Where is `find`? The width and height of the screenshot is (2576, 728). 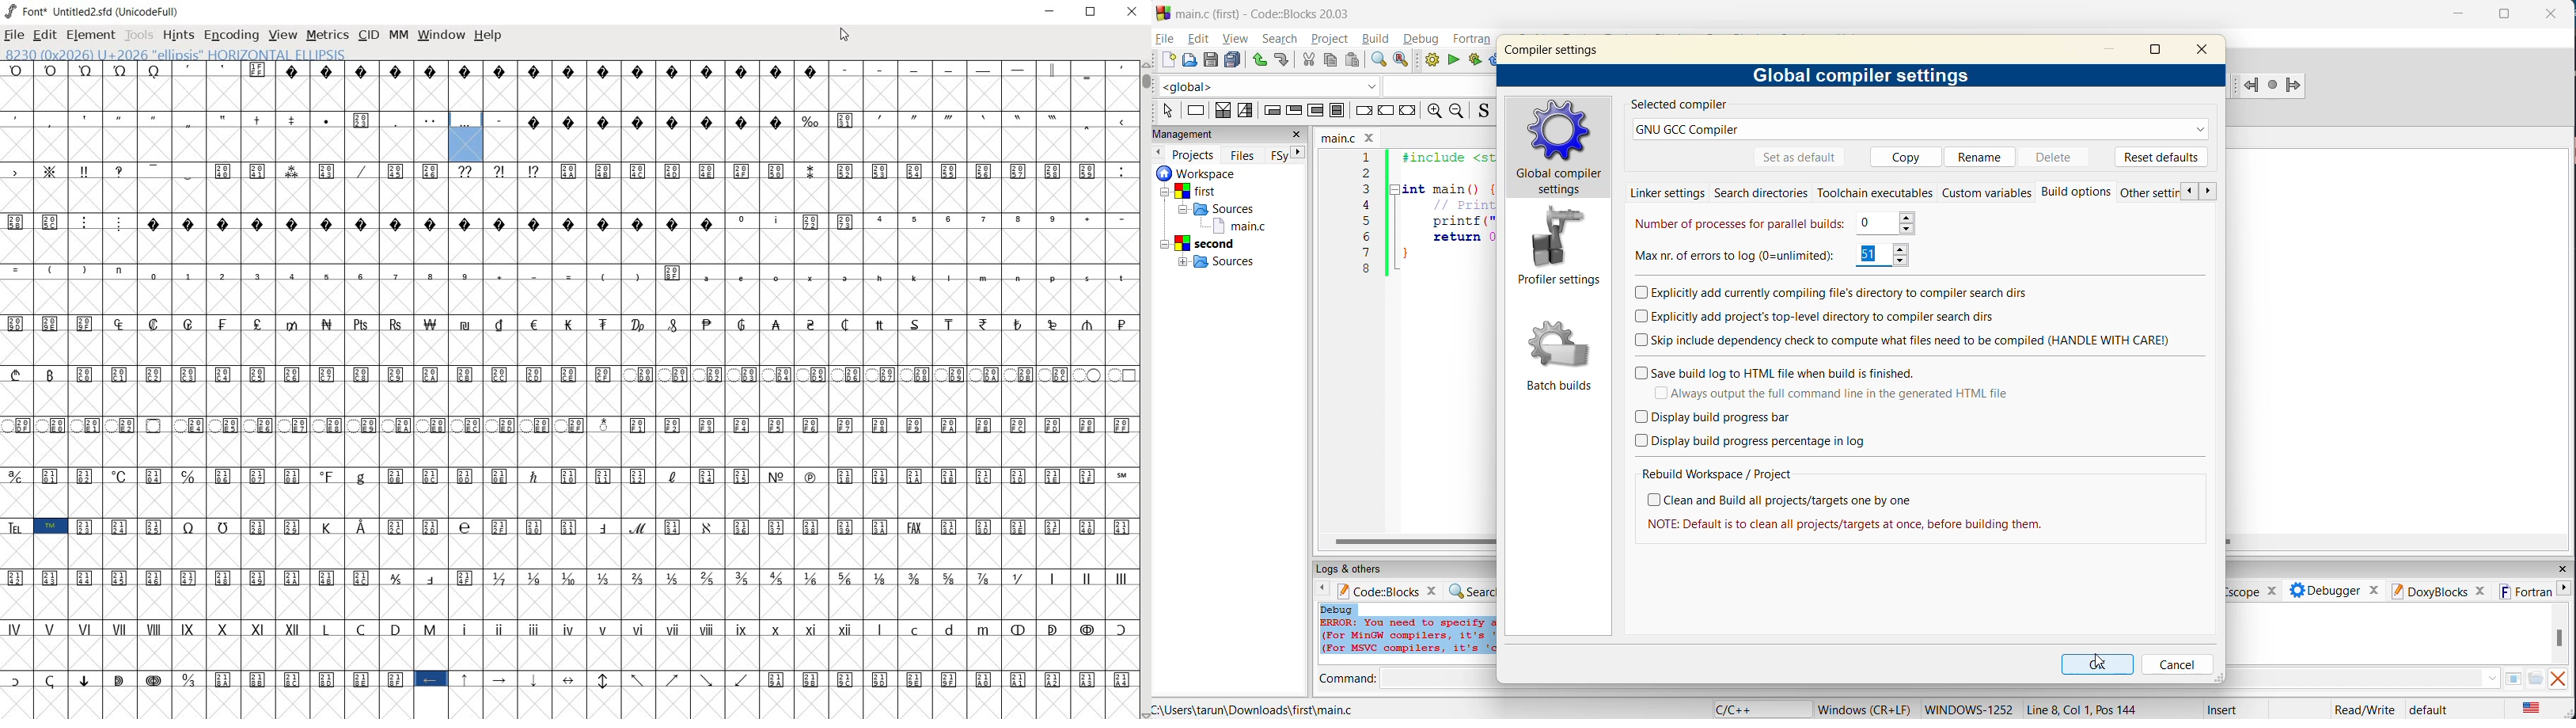
find is located at coordinates (1378, 62).